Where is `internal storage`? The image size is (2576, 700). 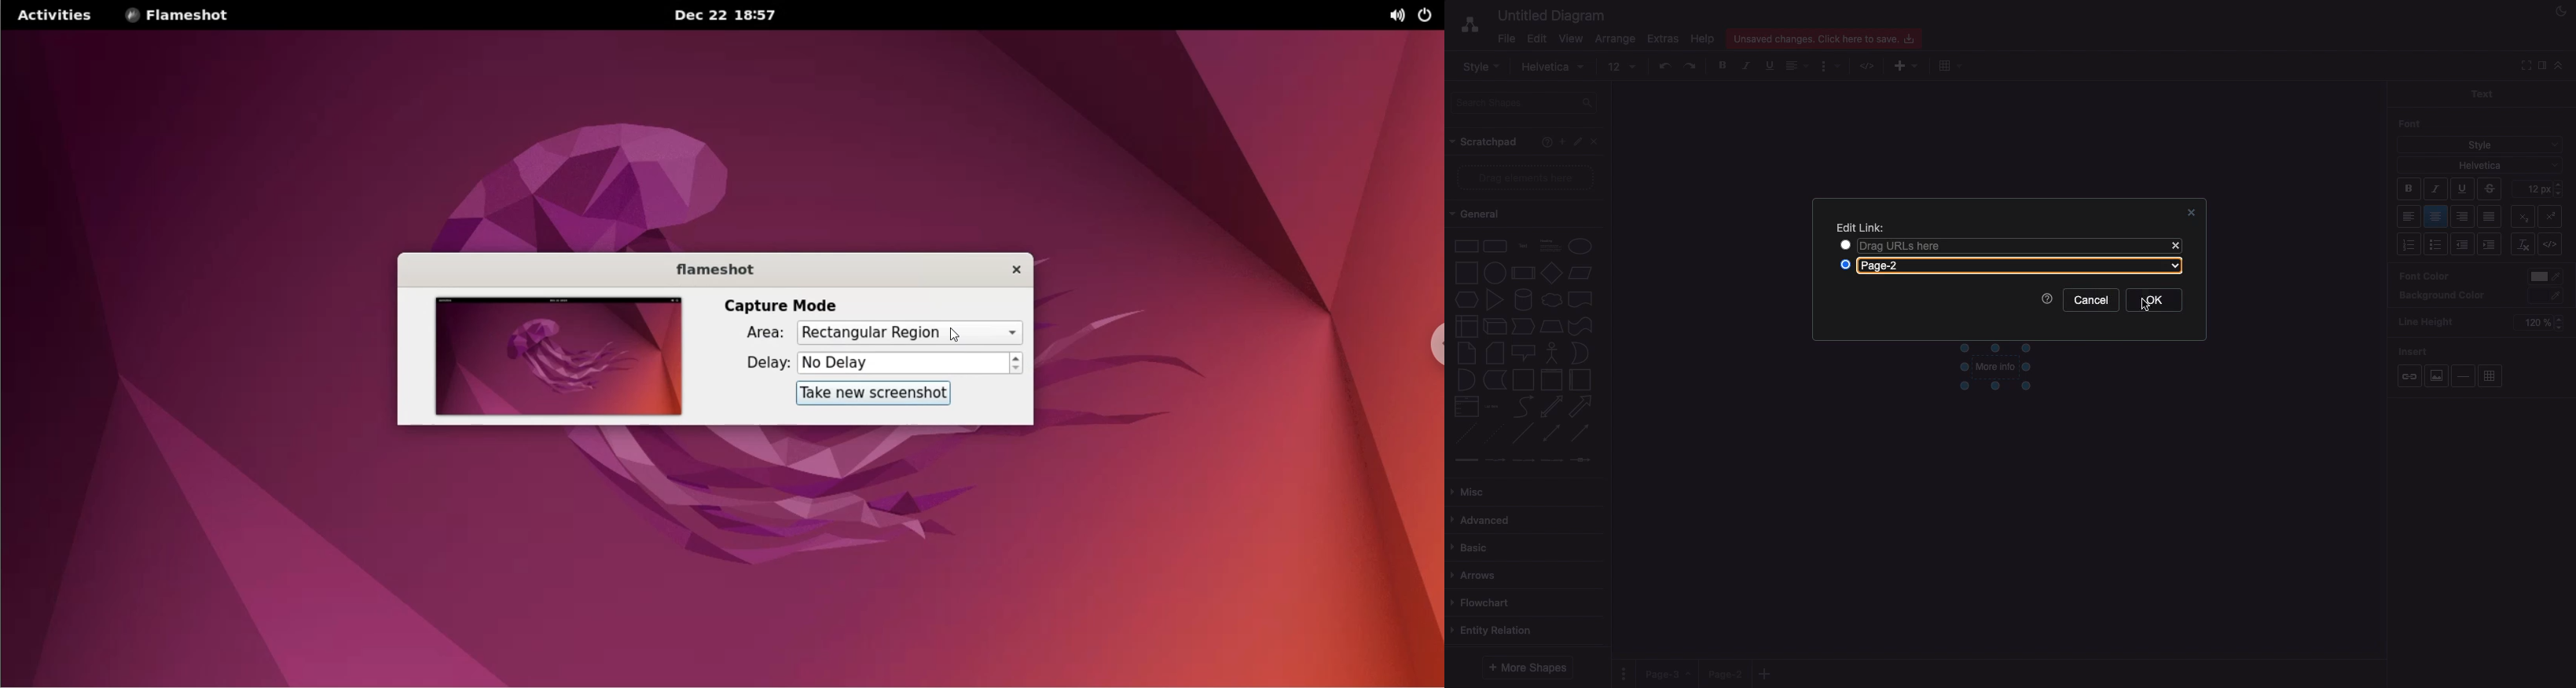 internal storage is located at coordinates (1467, 326).